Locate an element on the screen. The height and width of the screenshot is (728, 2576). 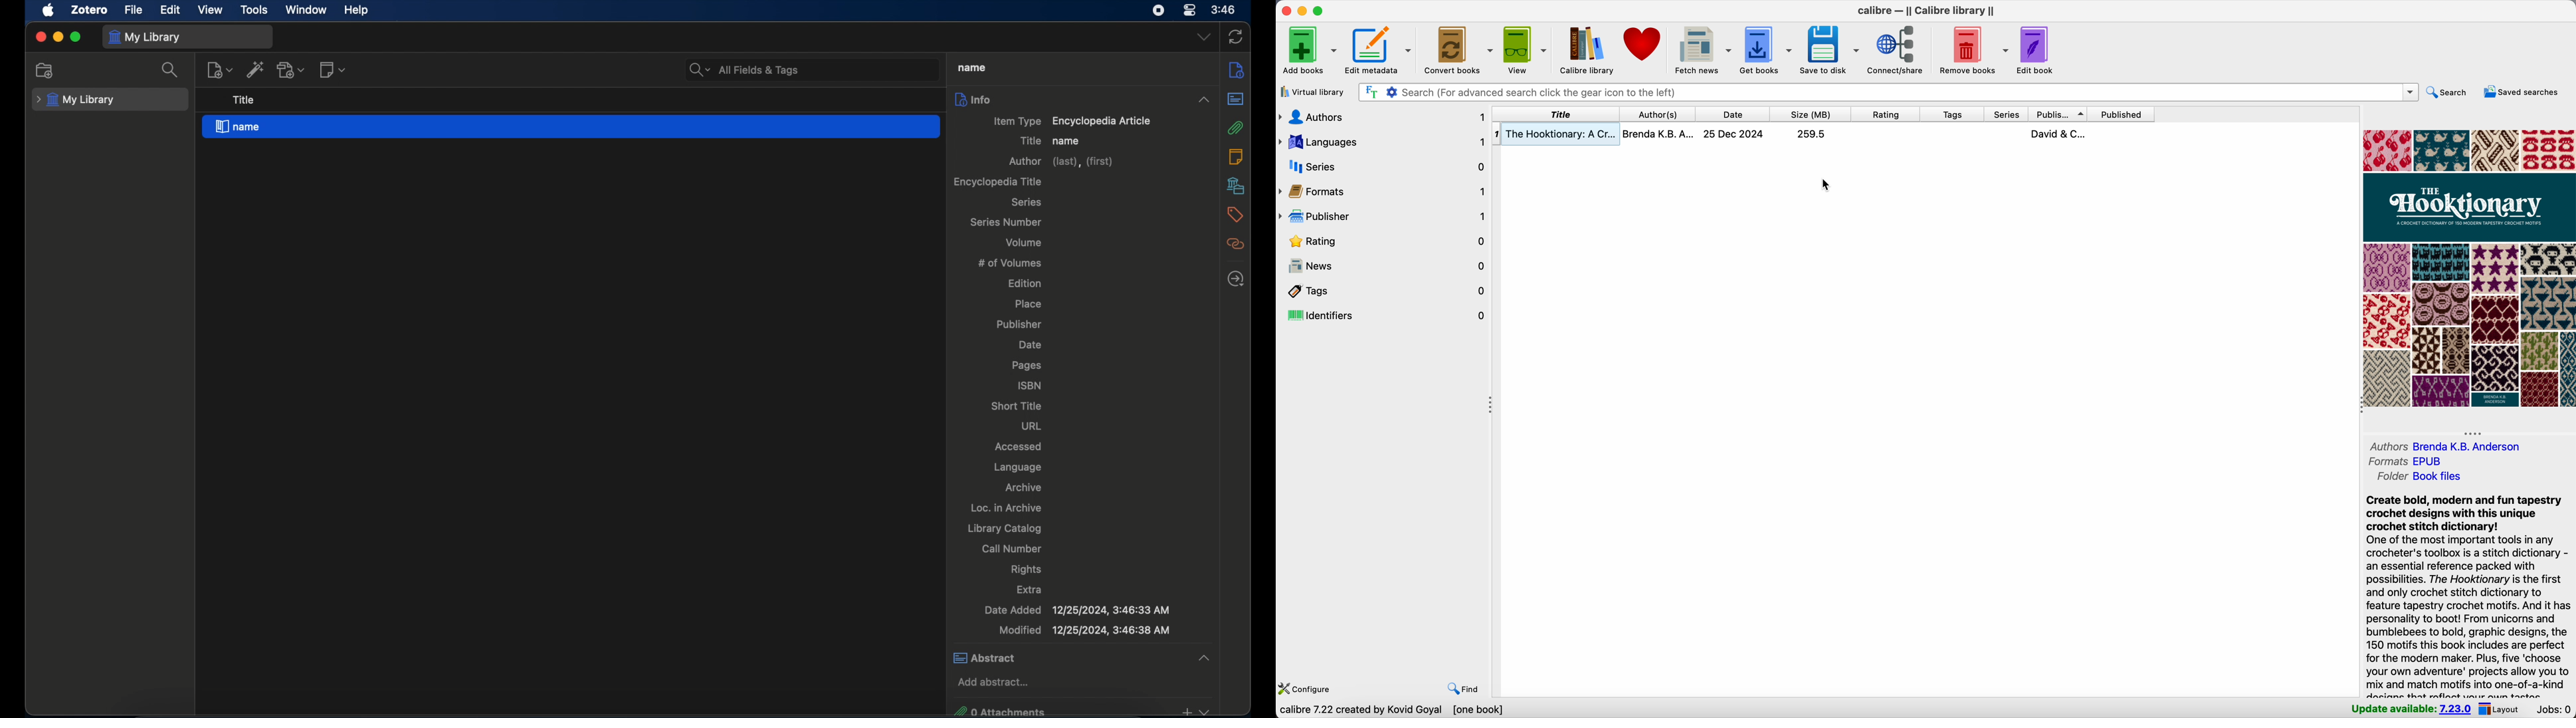
rating is located at coordinates (1889, 114).